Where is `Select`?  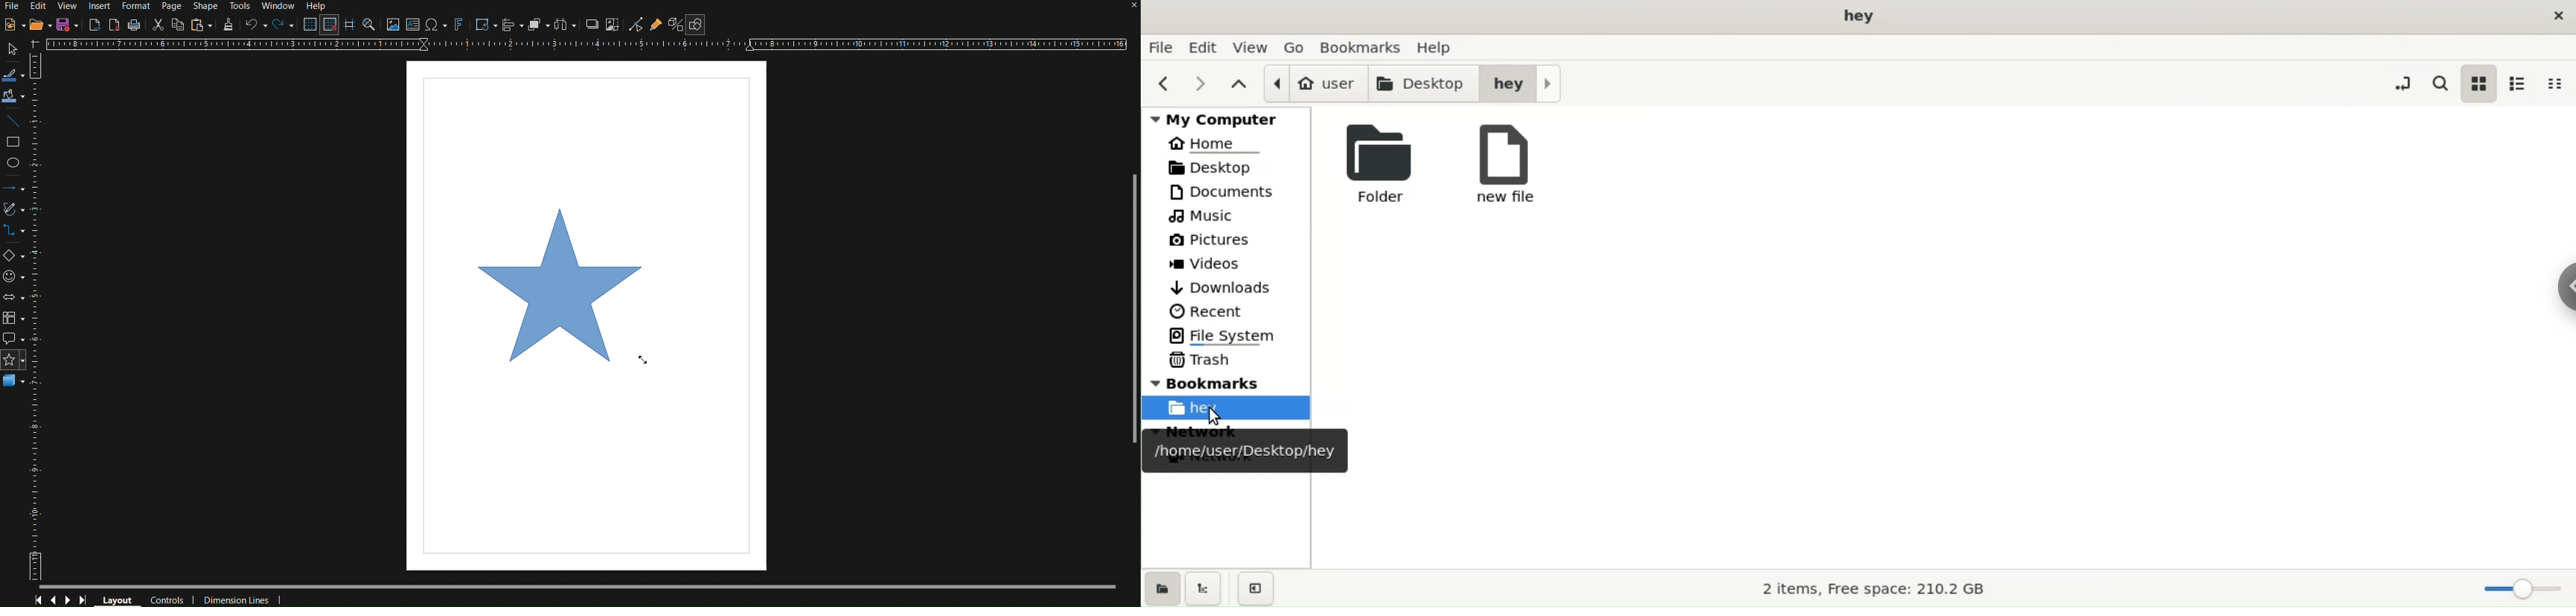 Select is located at coordinates (13, 76).